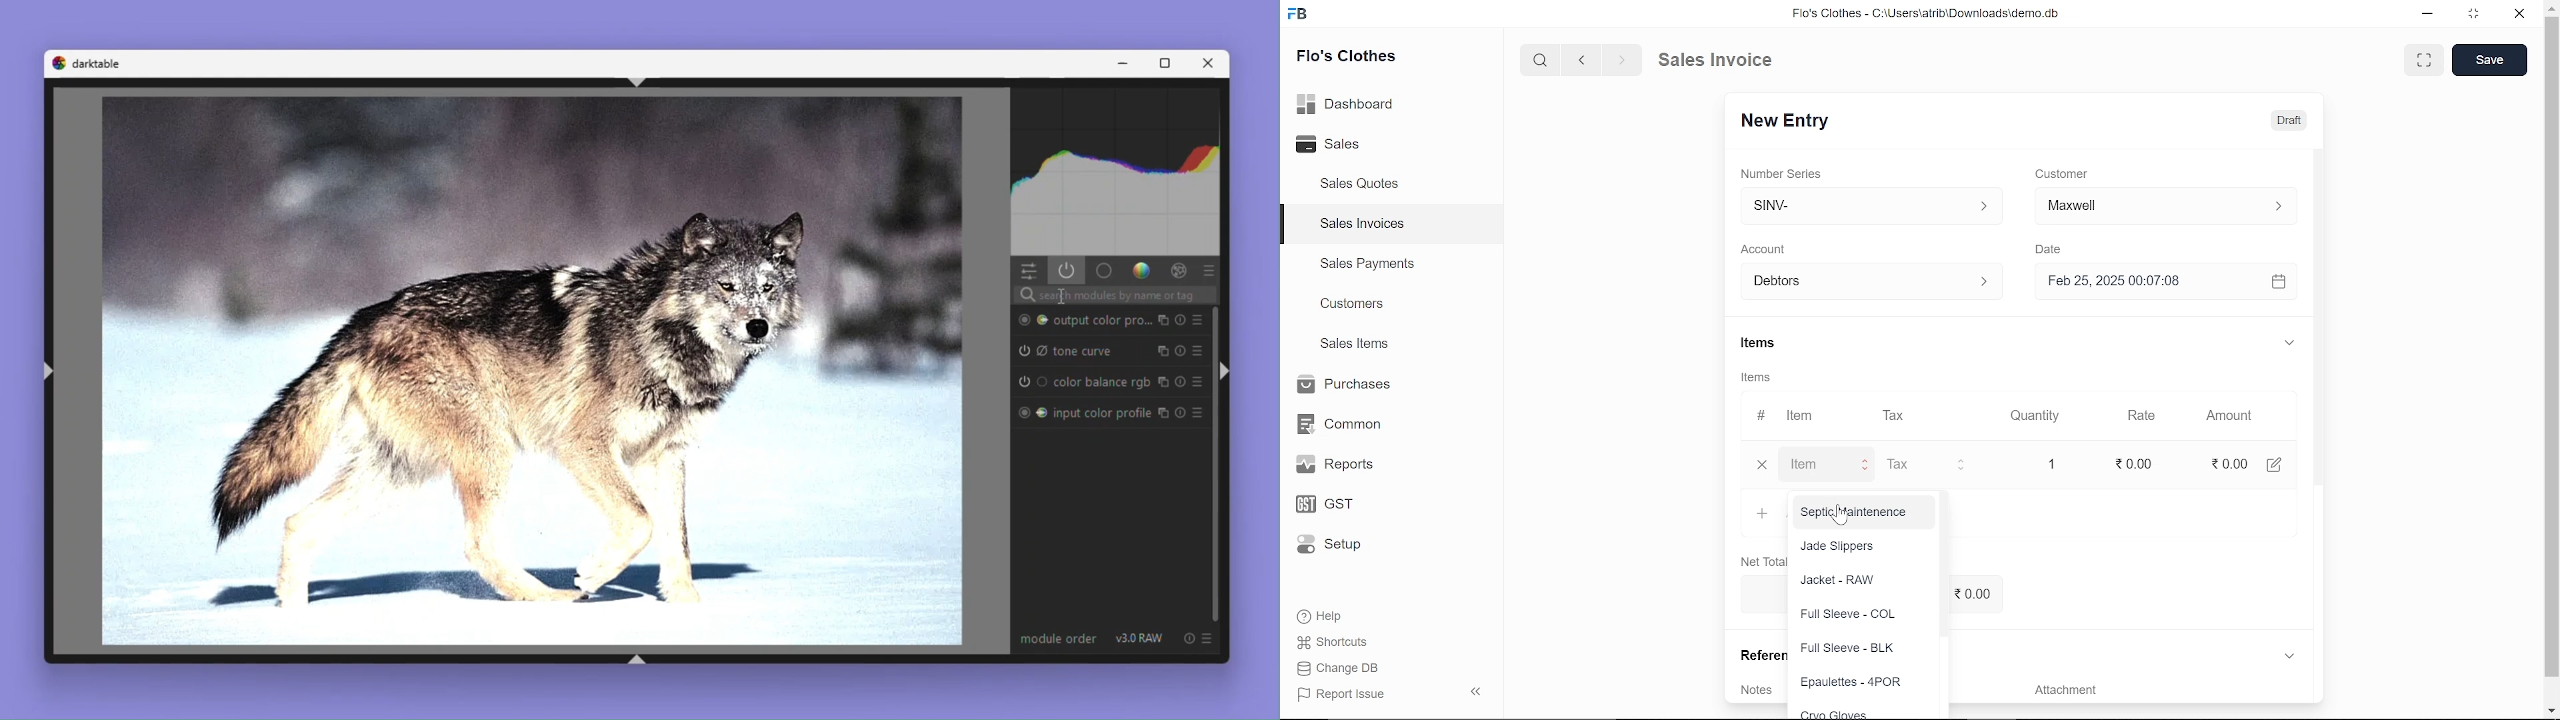 The height and width of the screenshot is (728, 2576). What do you see at coordinates (1854, 512) in the screenshot?
I see `‘Septic Maintenence` at bounding box center [1854, 512].